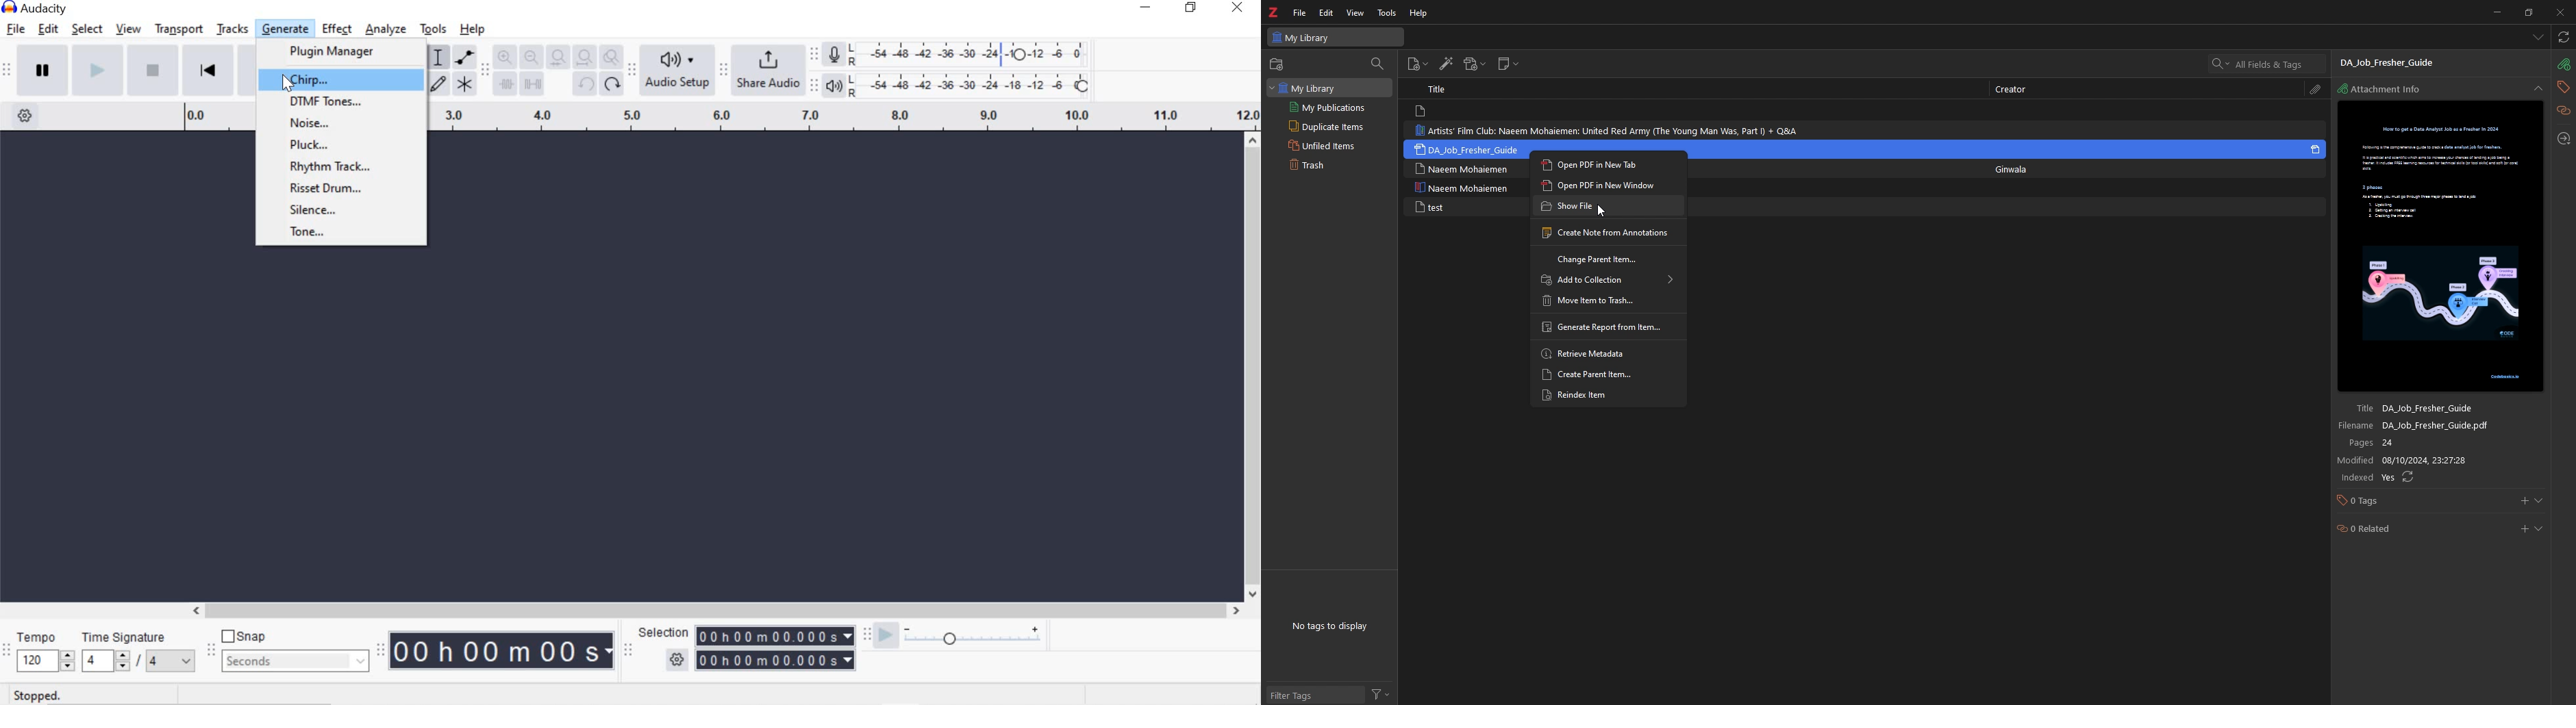  Describe the element at coordinates (504, 58) in the screenshot. I see `Zoom In` at that location.